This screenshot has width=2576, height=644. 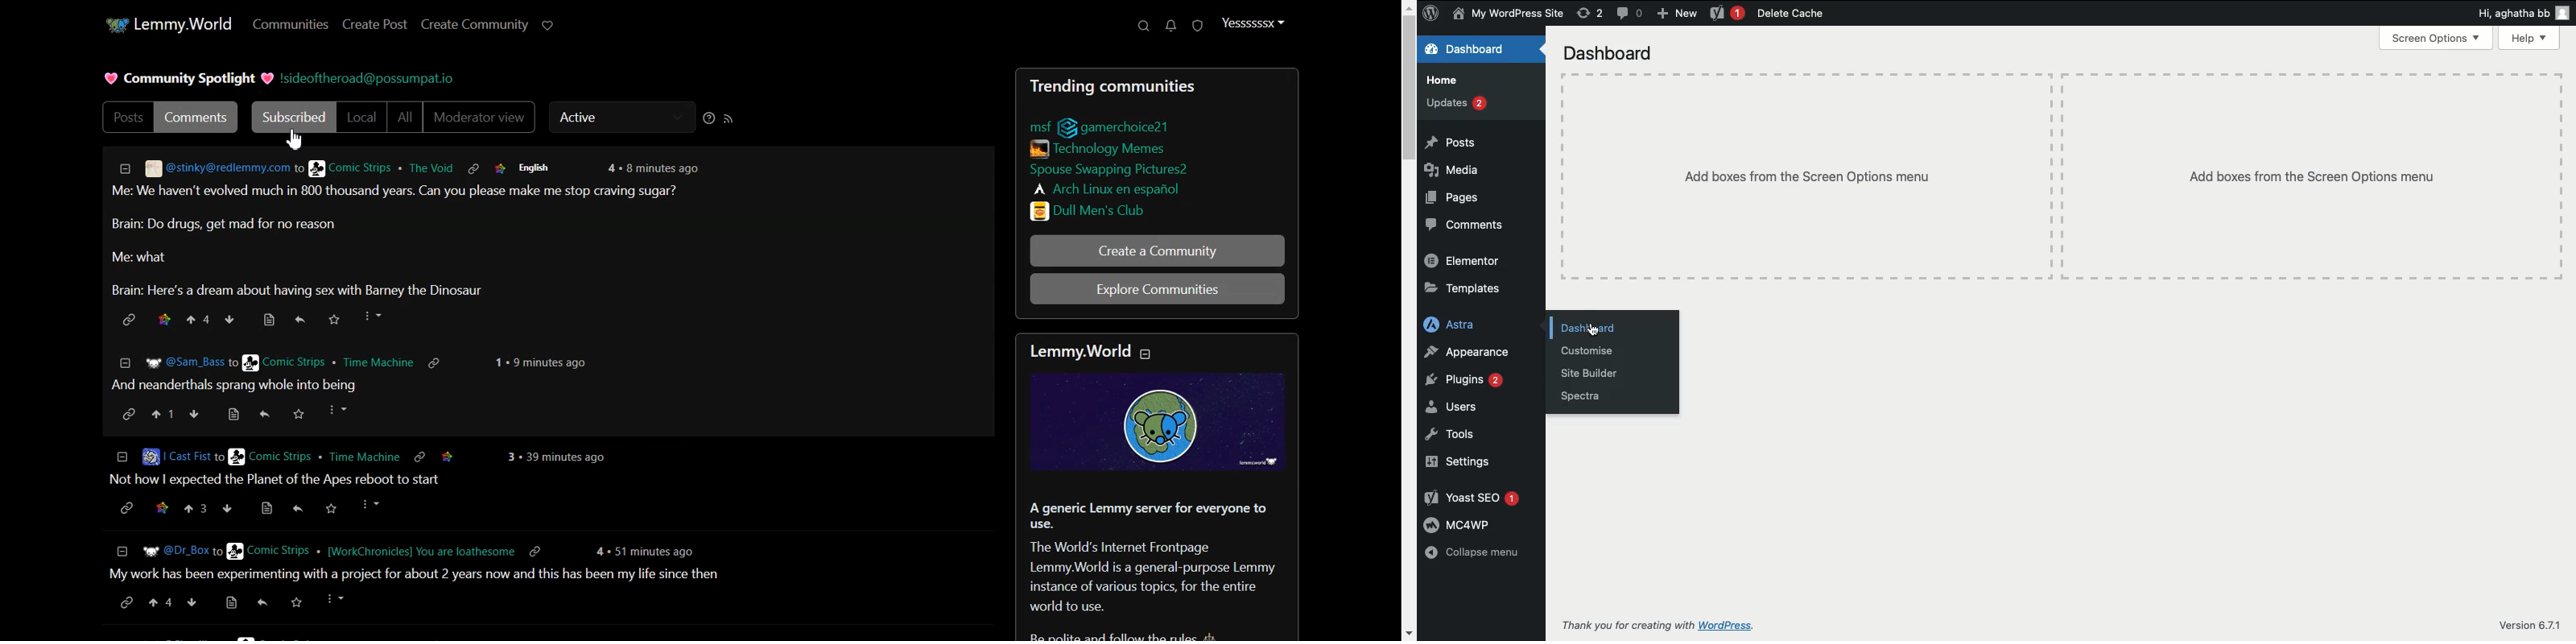 What do you see at coordinates (1460, 461) in the screenshot?
I see `Settings` at bounding box center [1460, 461].